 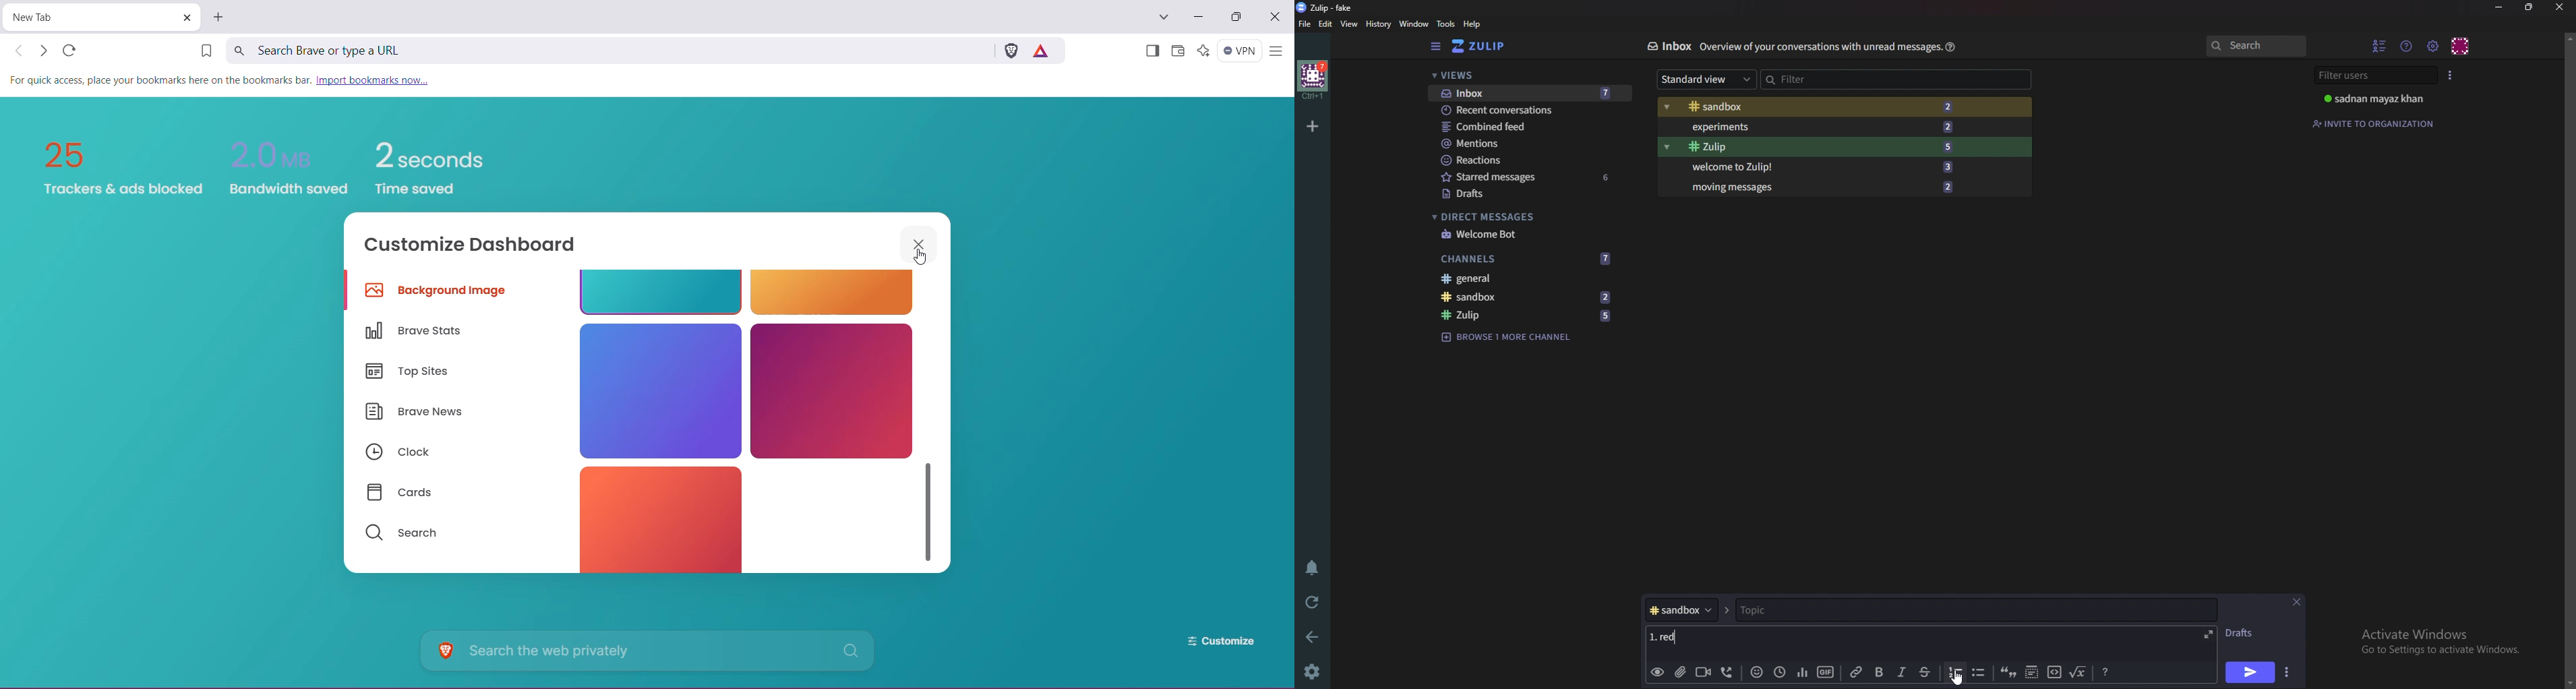 I want to click on search, so click(x=2256, y=47).